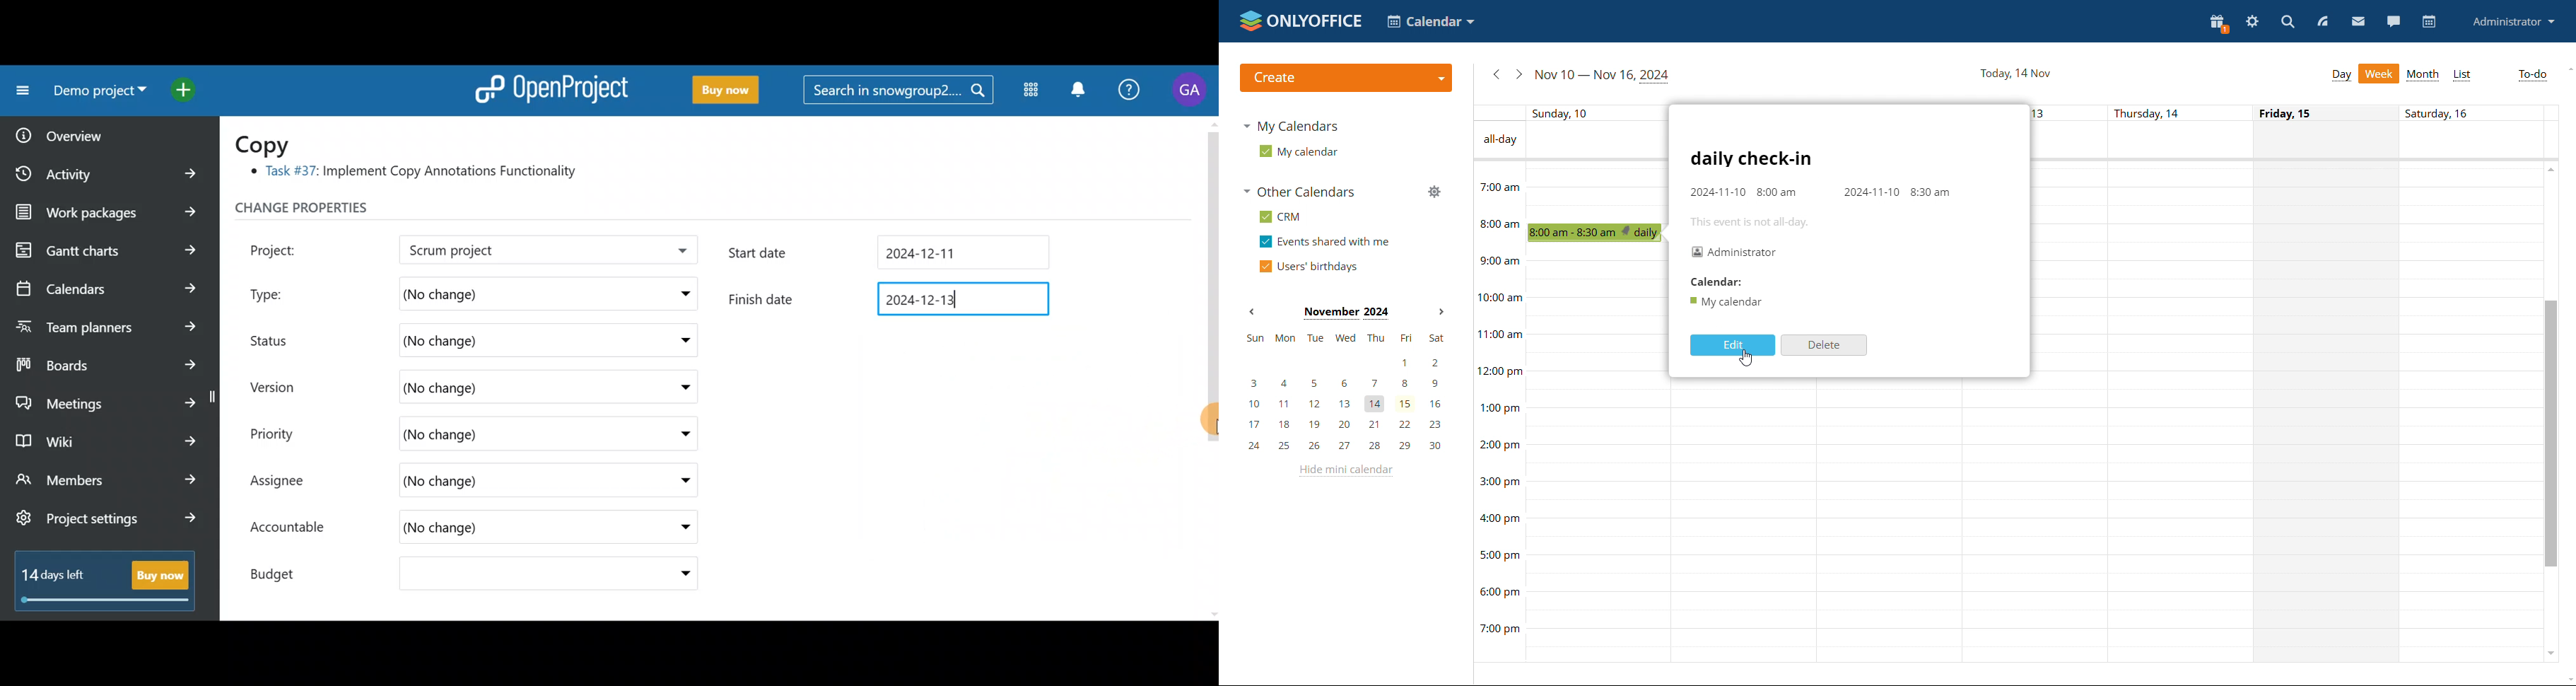  I want to click on edit, so click(1731, 345).